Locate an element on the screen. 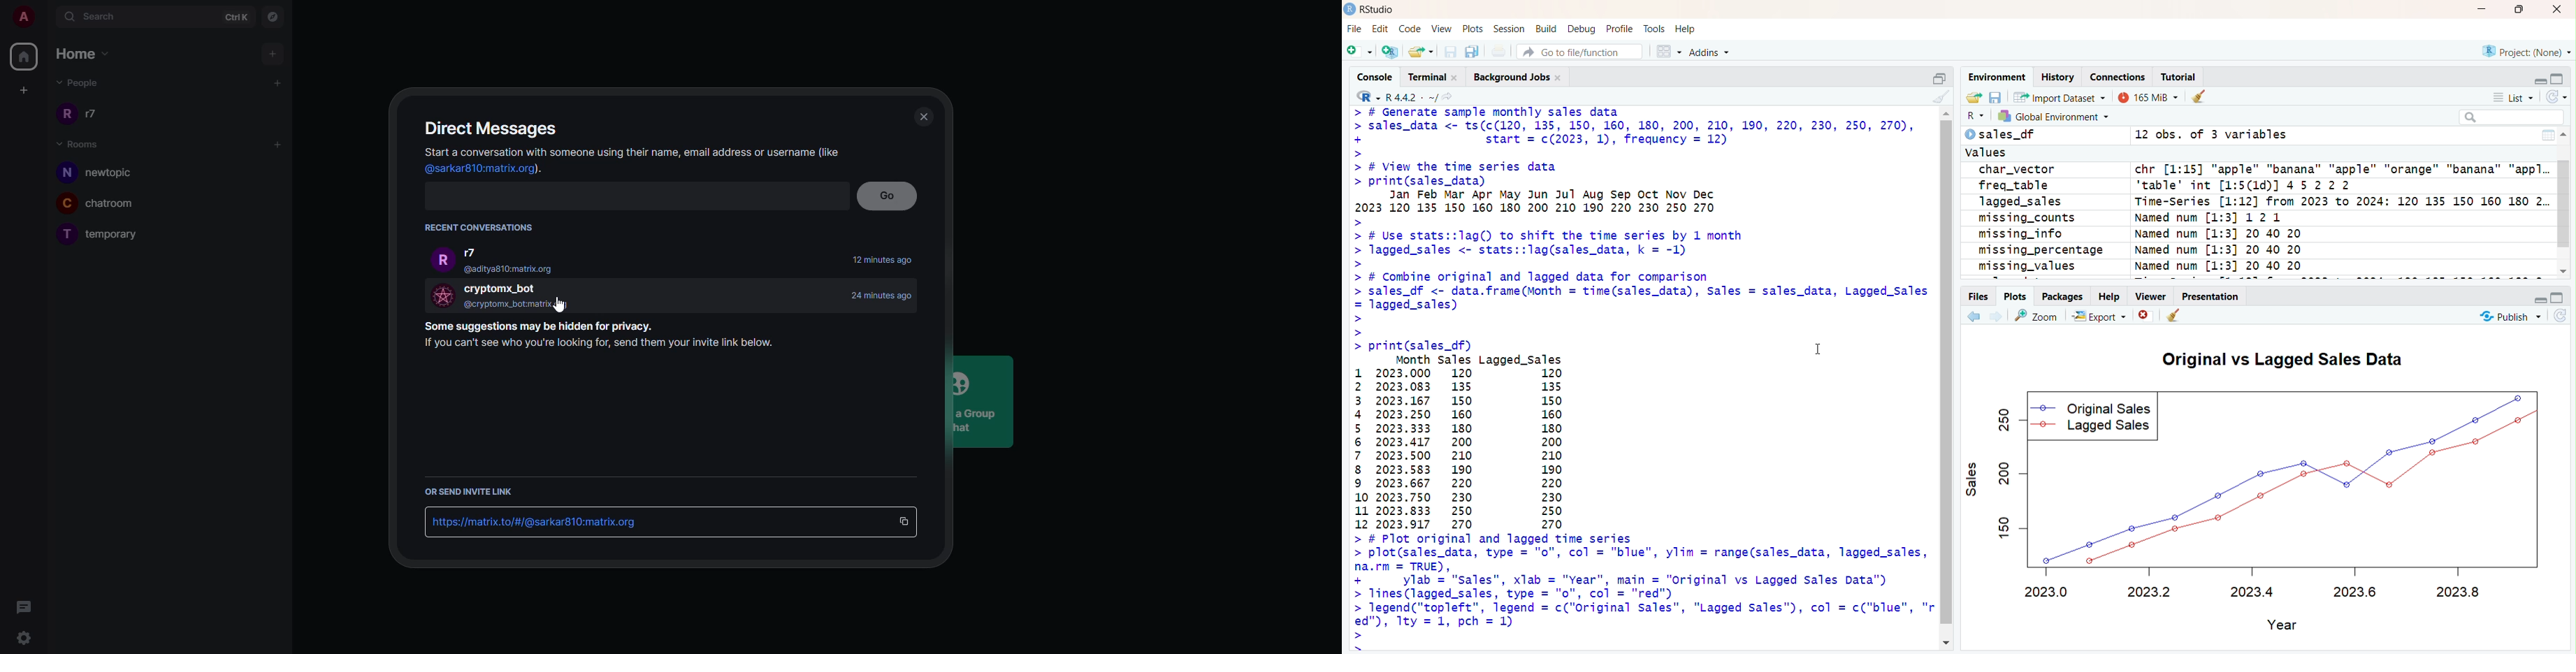  create a new project is located at coordinates (1391, 51).